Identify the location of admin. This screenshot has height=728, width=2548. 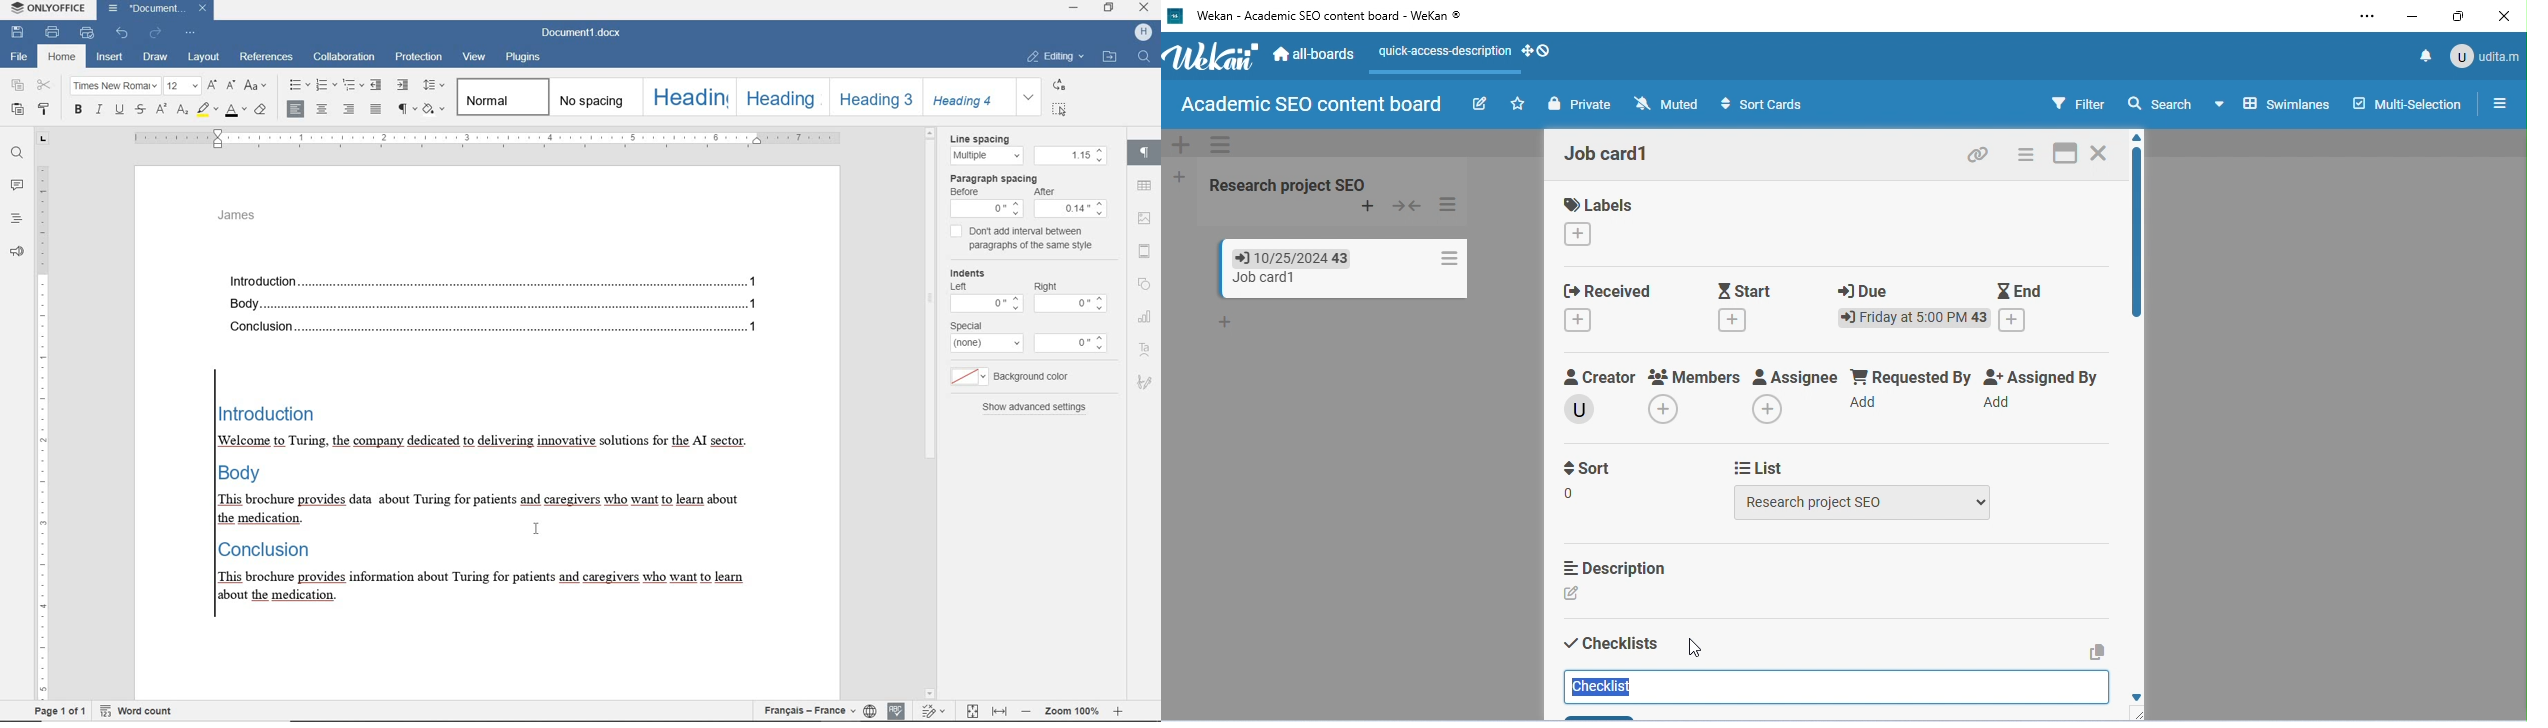
(2485, 54).